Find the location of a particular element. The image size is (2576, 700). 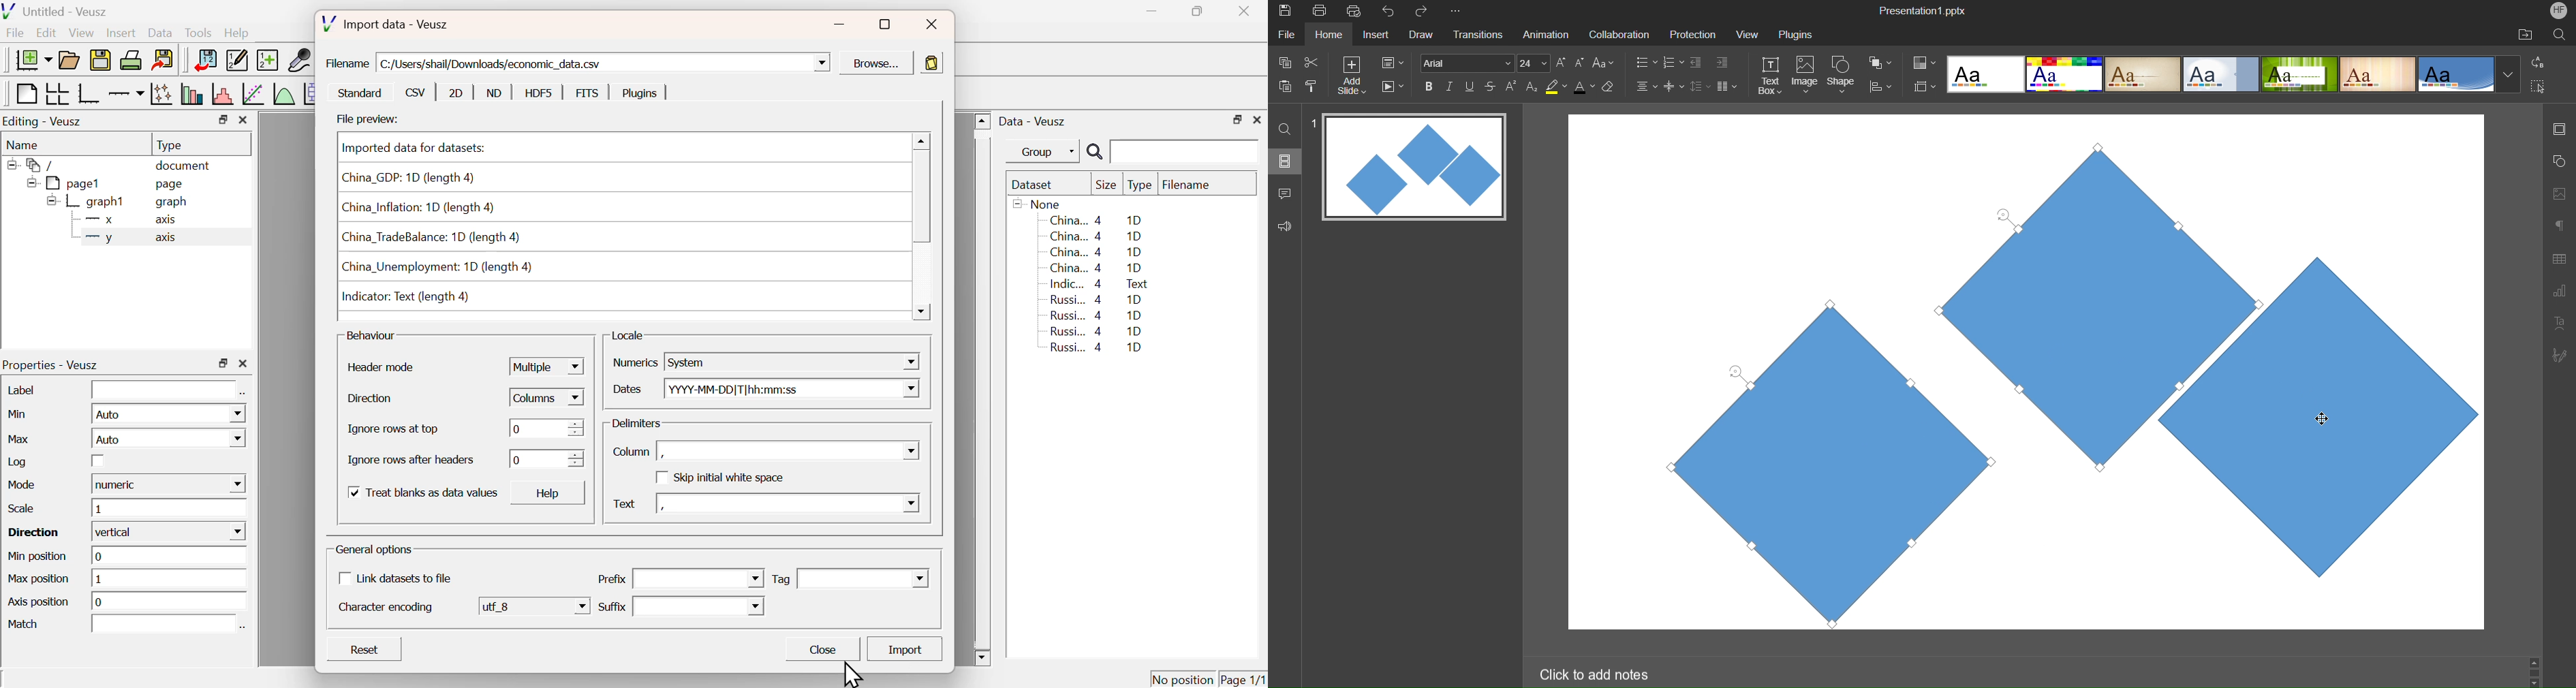

Shape 2 Selected is located at coordinates (2117, 301).